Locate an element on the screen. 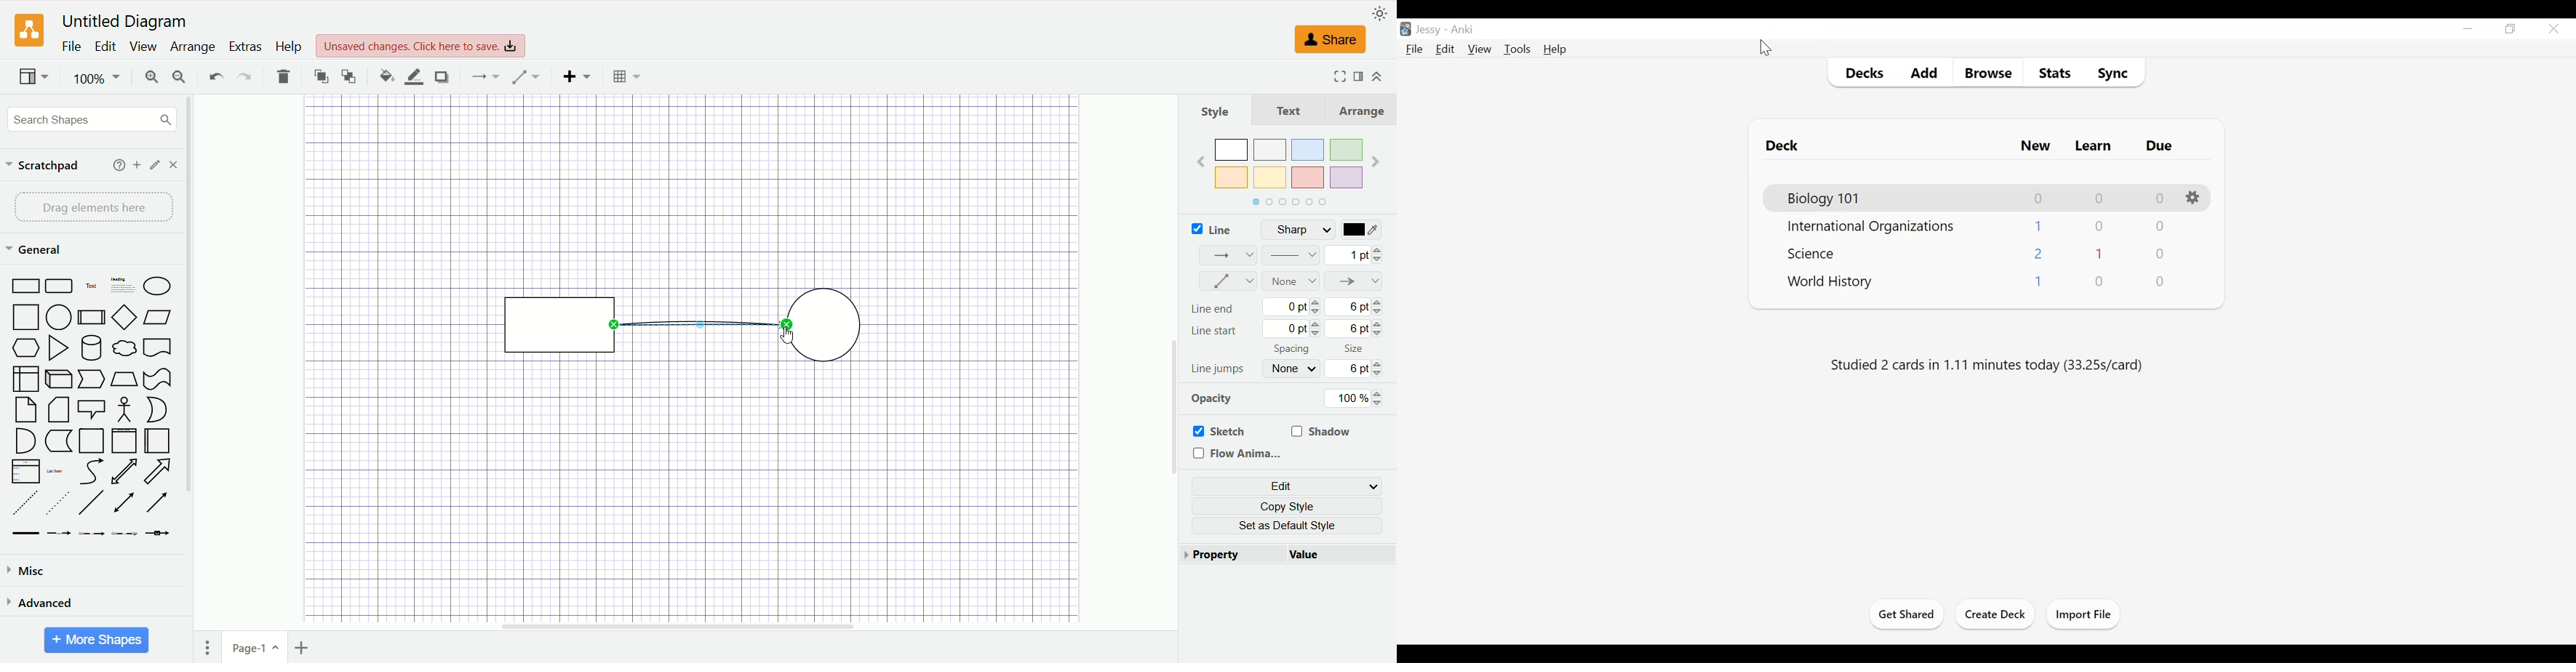 The height and width of the screenshot is (672, 2576). none is located at coordinates (1290, 368).